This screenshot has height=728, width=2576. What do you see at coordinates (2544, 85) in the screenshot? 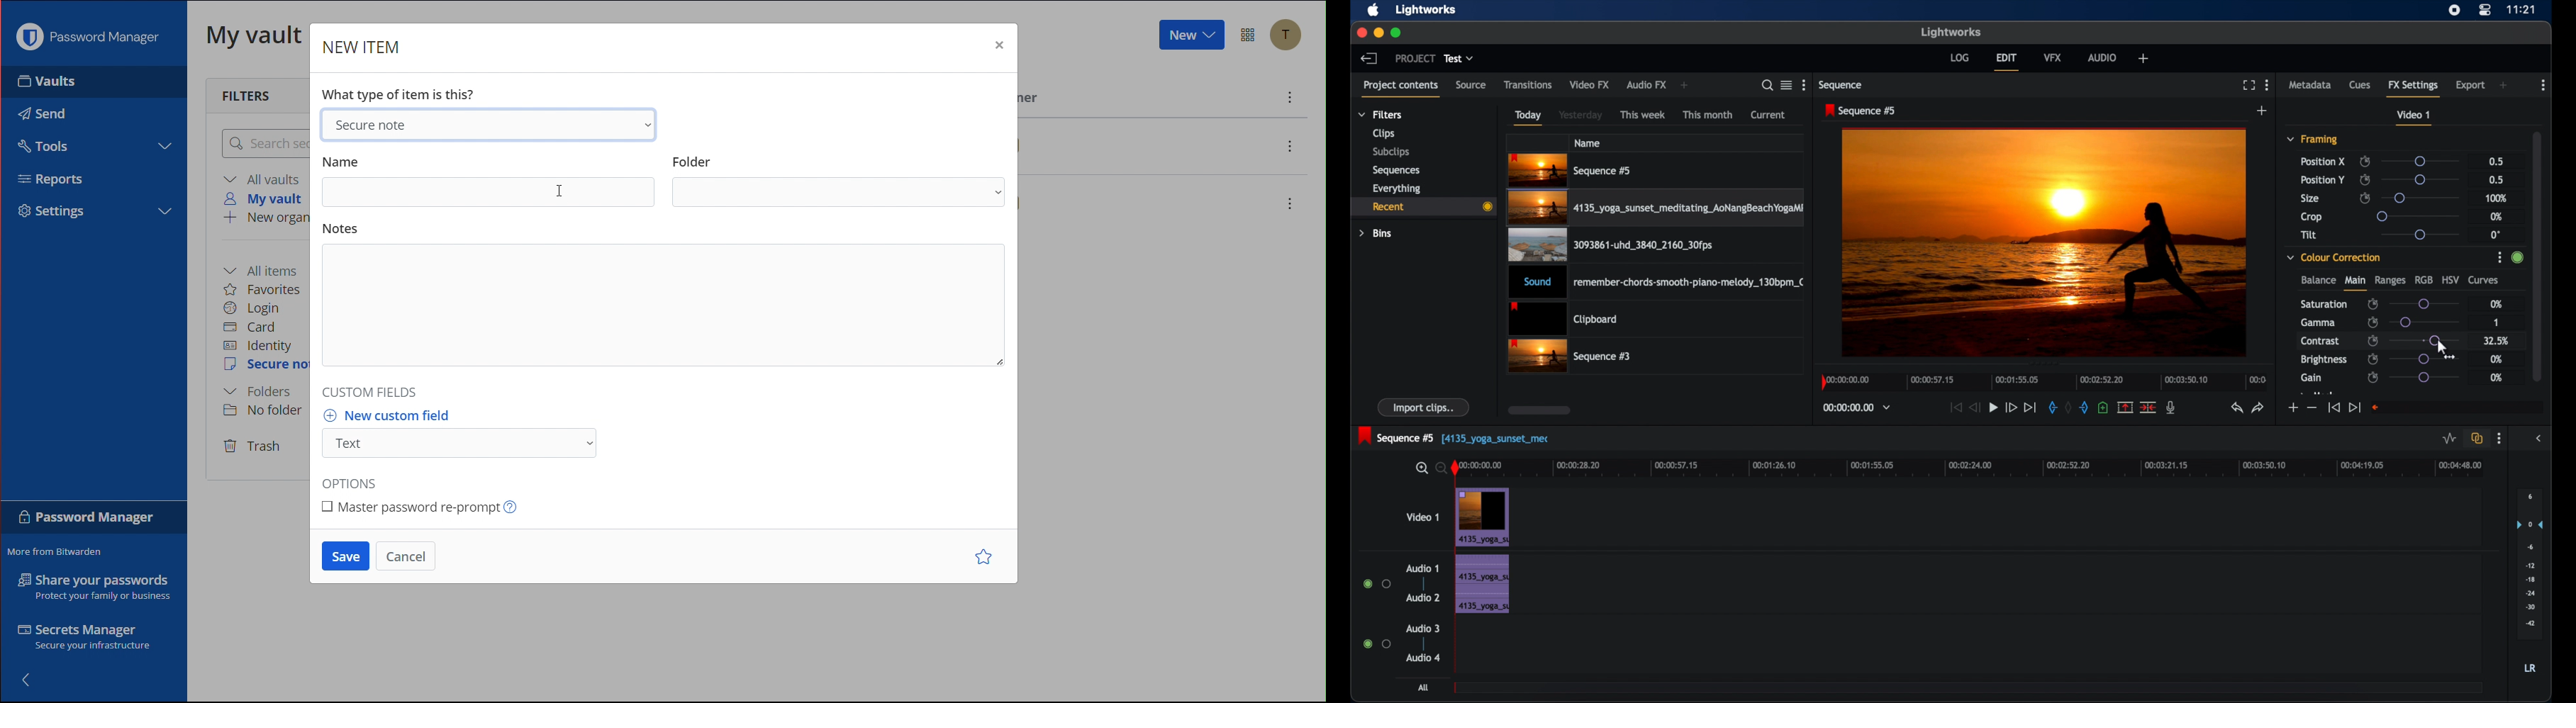
I see `more options` at bounding box center [2544, 85].